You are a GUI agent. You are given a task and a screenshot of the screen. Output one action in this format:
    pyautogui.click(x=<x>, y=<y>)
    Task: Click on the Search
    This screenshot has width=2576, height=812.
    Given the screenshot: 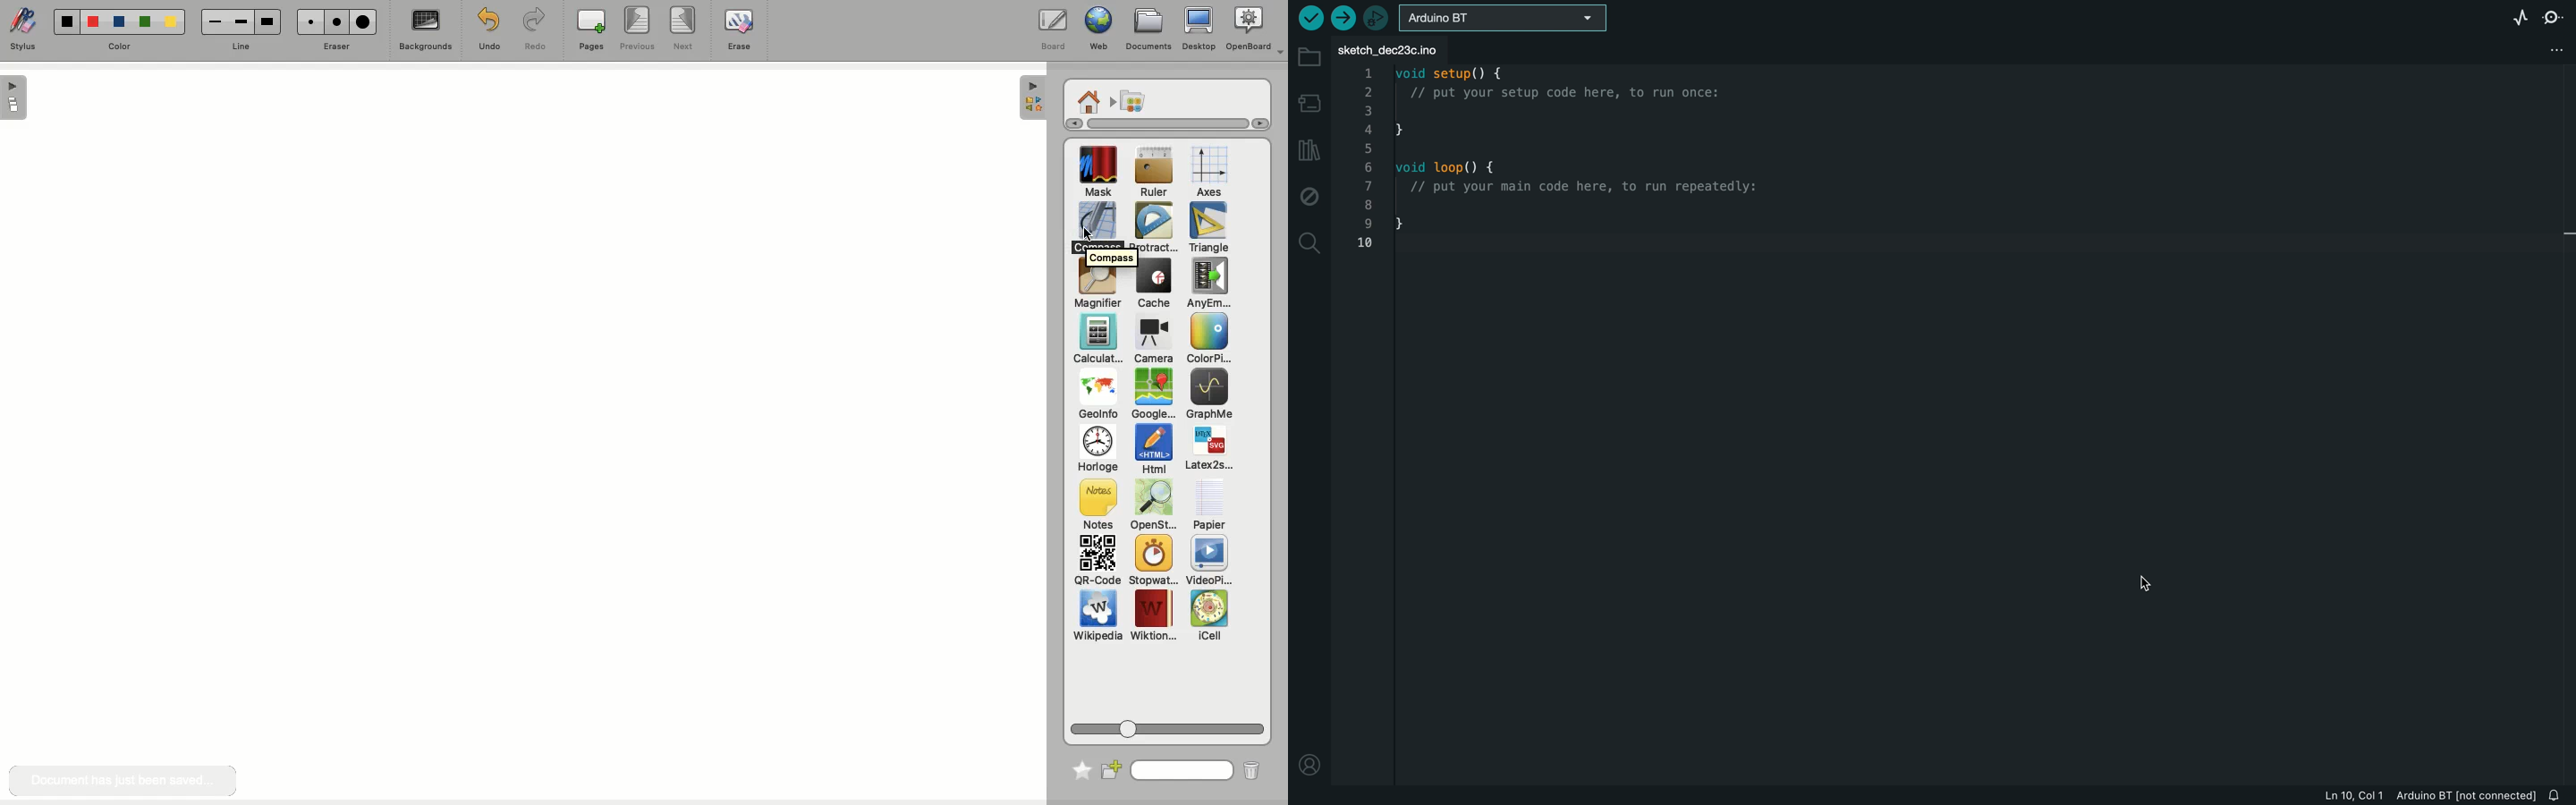 What is the action you would take?
    pyautogui.click(x=1182, y=768)
    